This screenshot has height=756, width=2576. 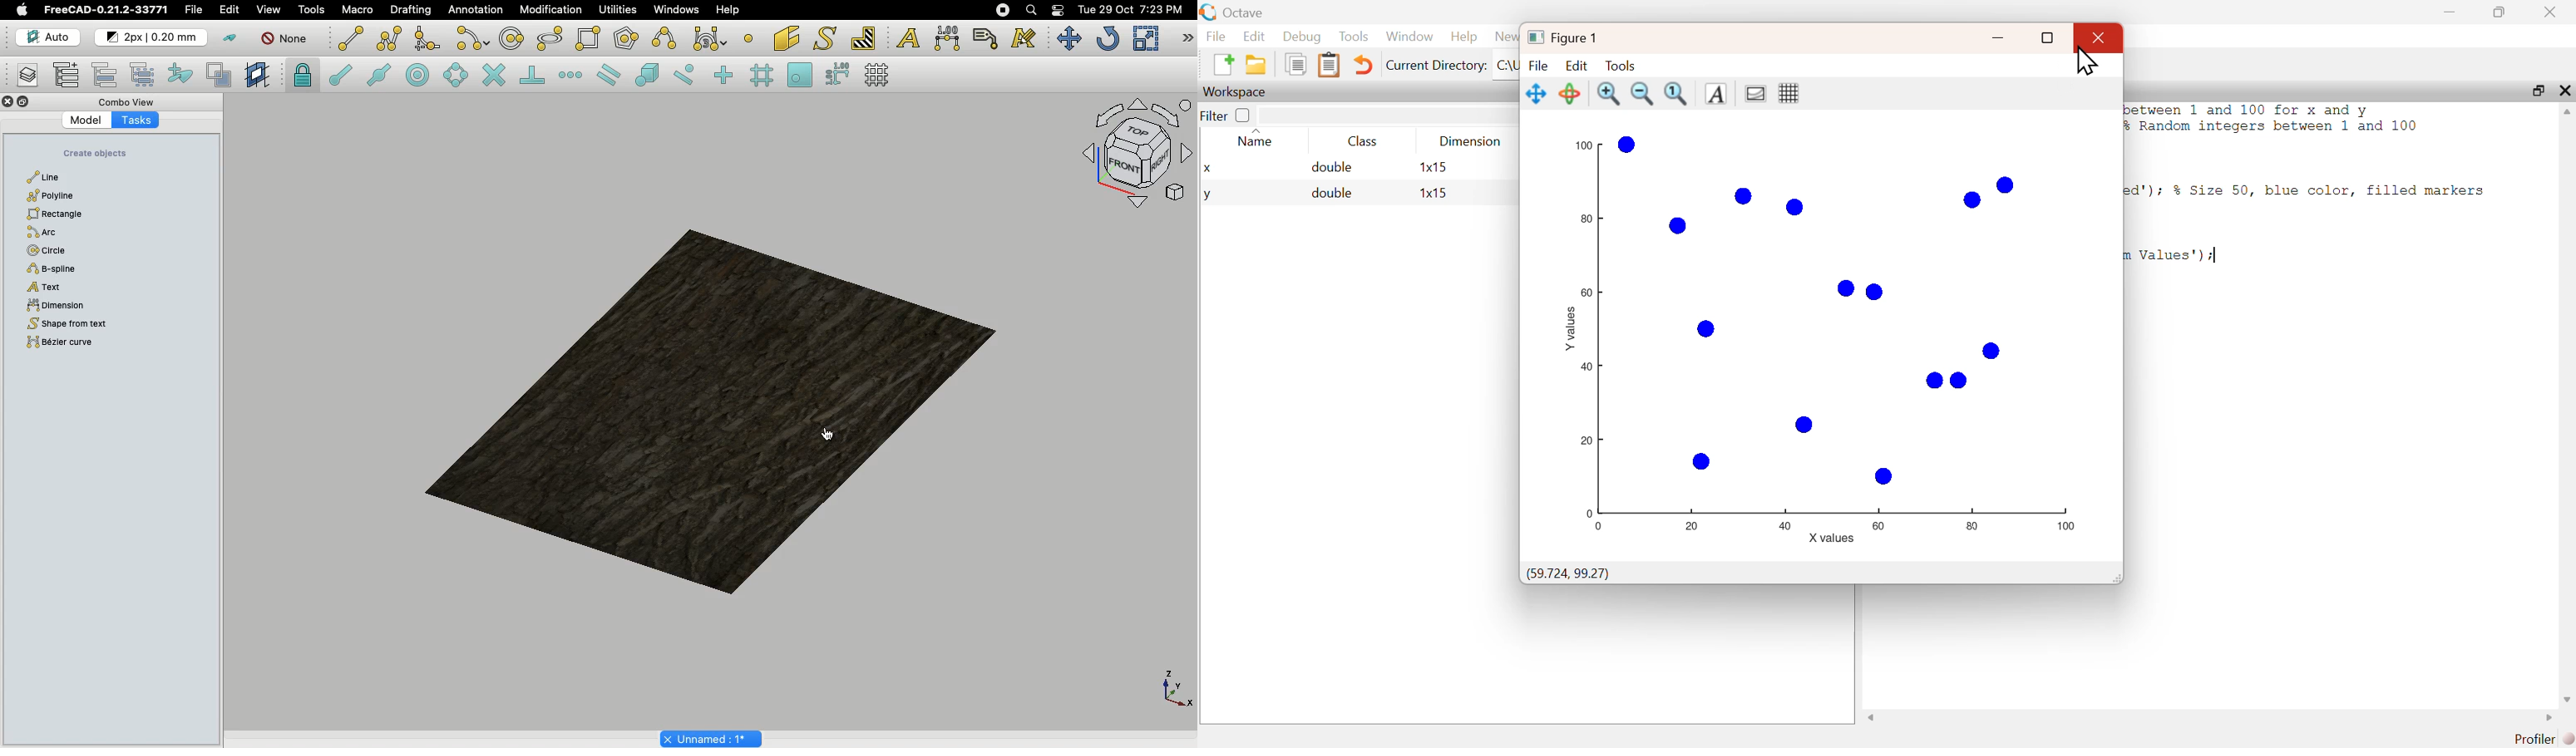 I want to click on Filter, so click(x=1229, y=115).